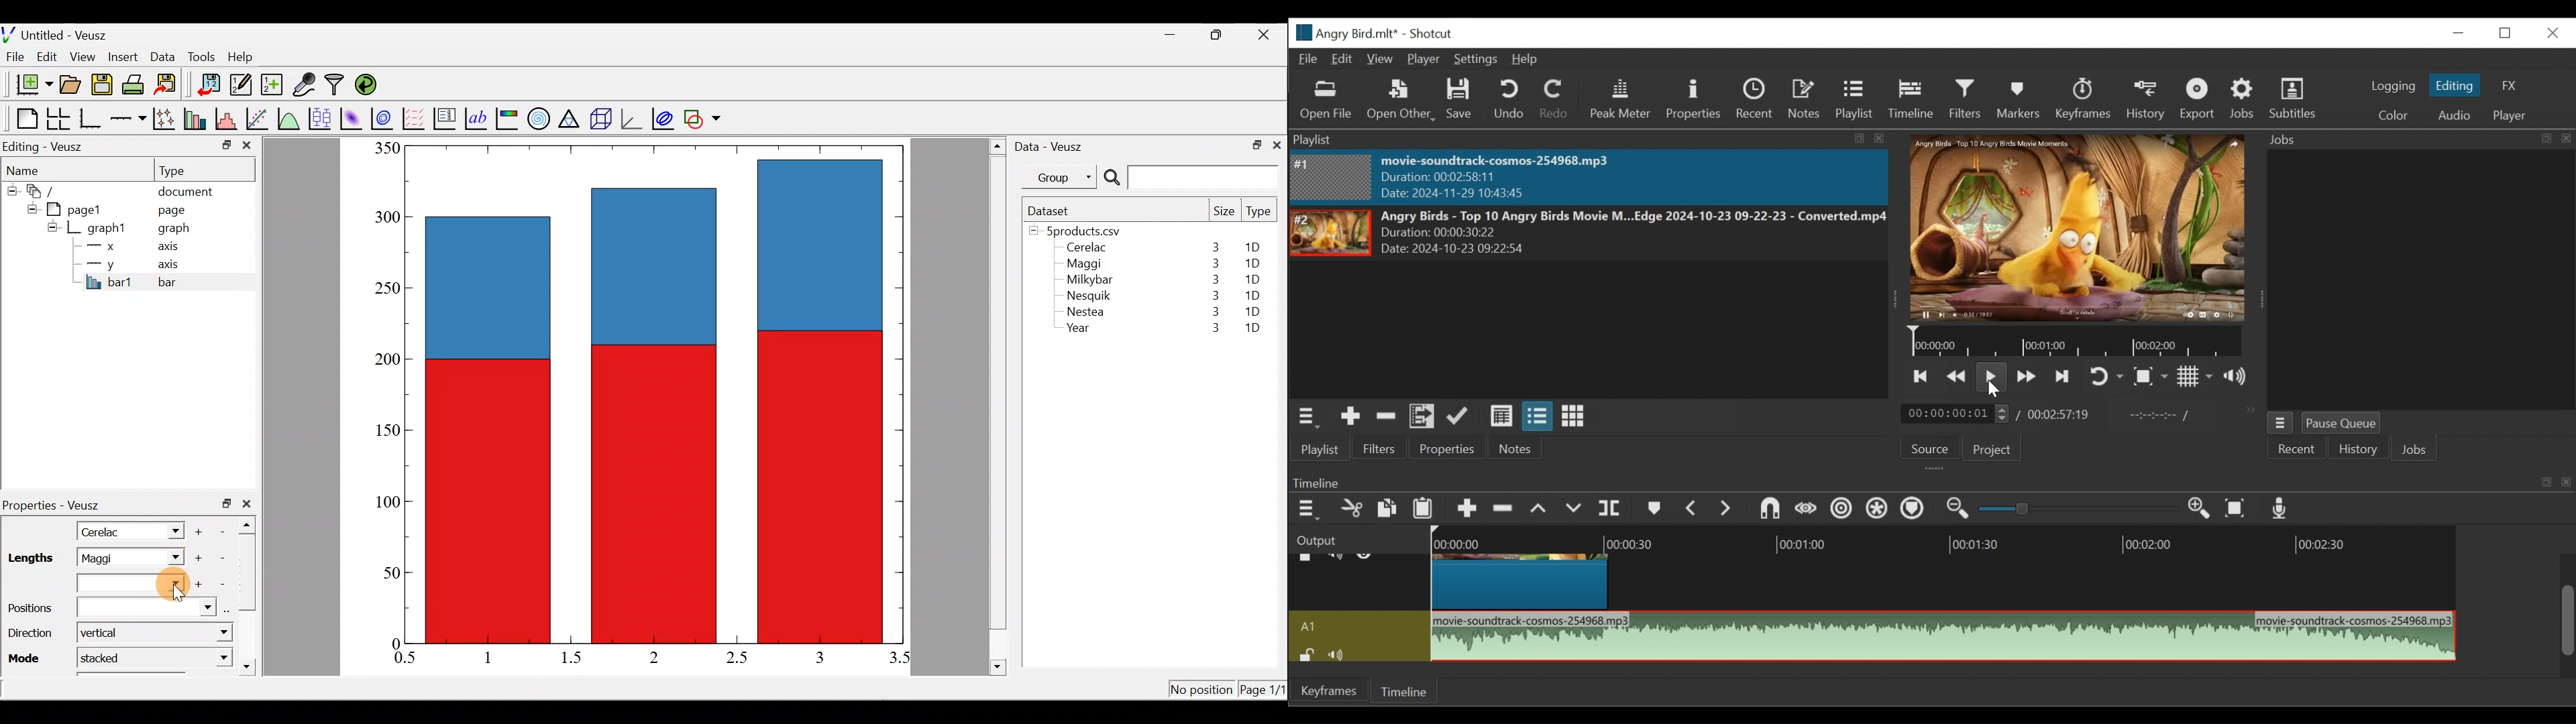 The height and width of the screenshot is (728, 2576). Describe the element at coordinates (1510, 99) in the screenshot. I see `Undo` at that location.